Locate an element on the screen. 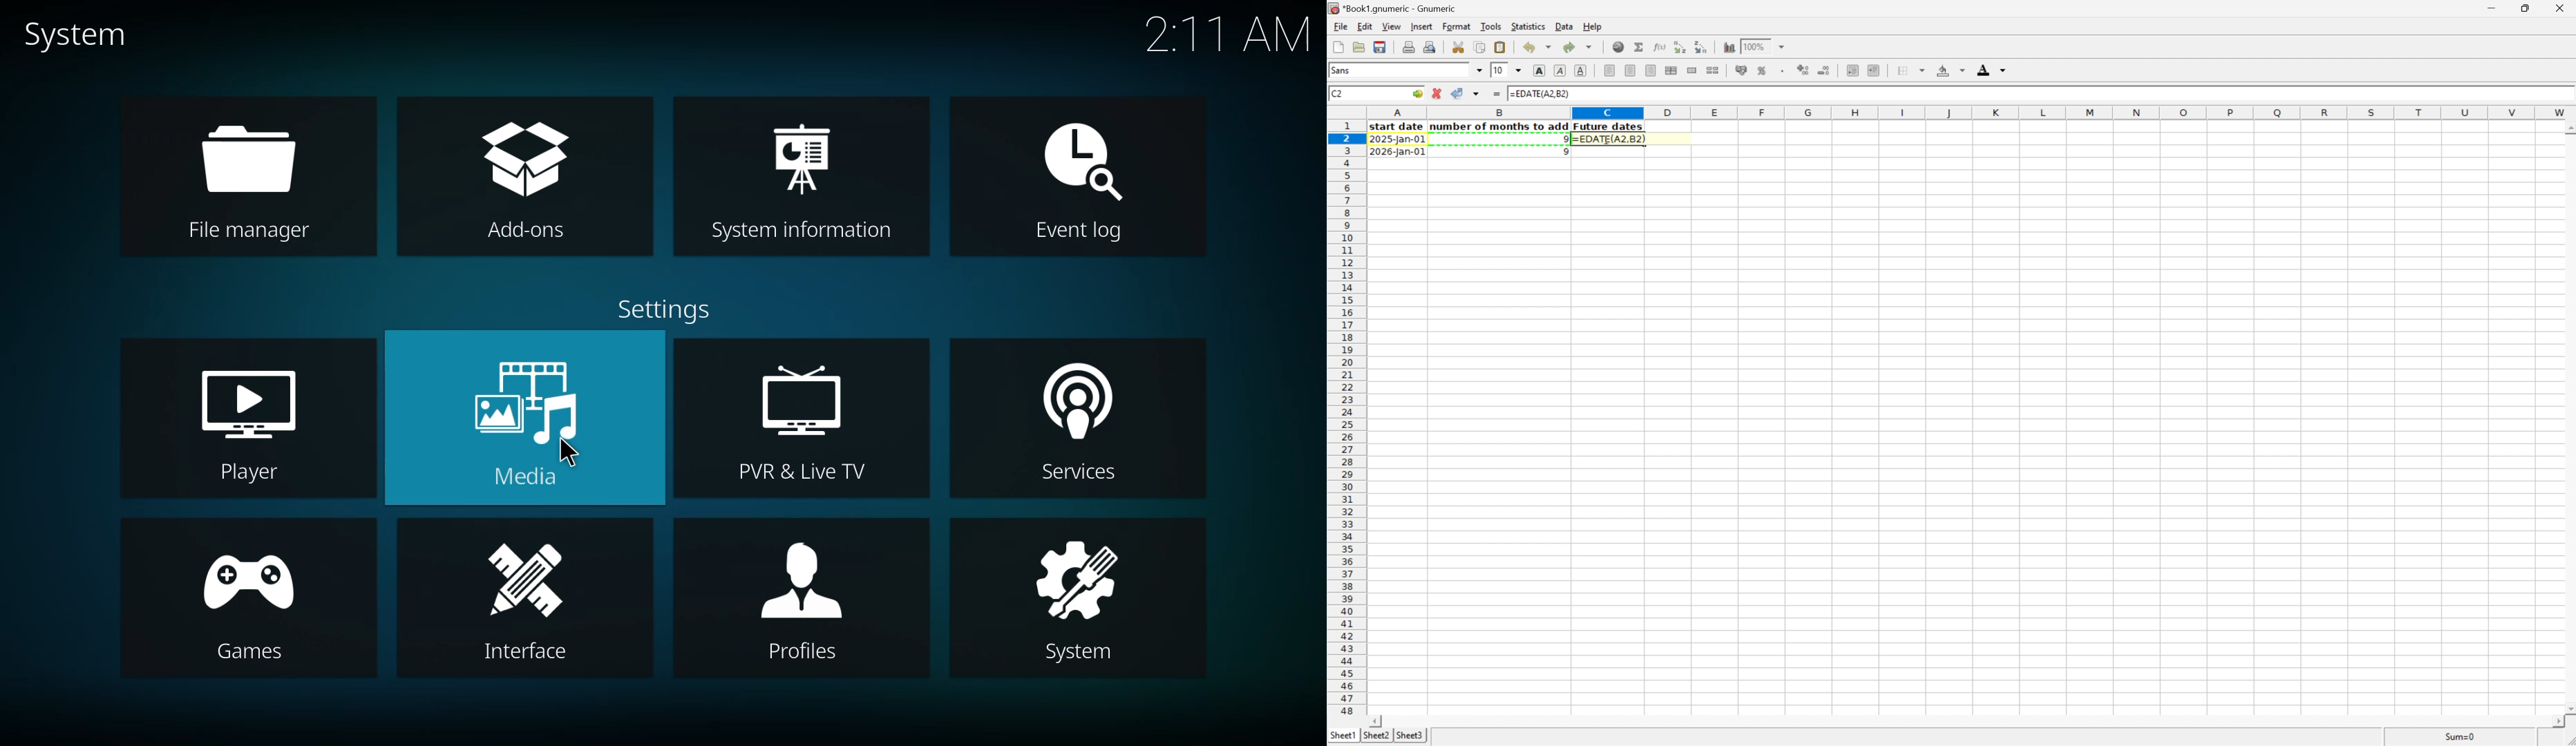  Cut selection is located at coordinates (1460, 46).